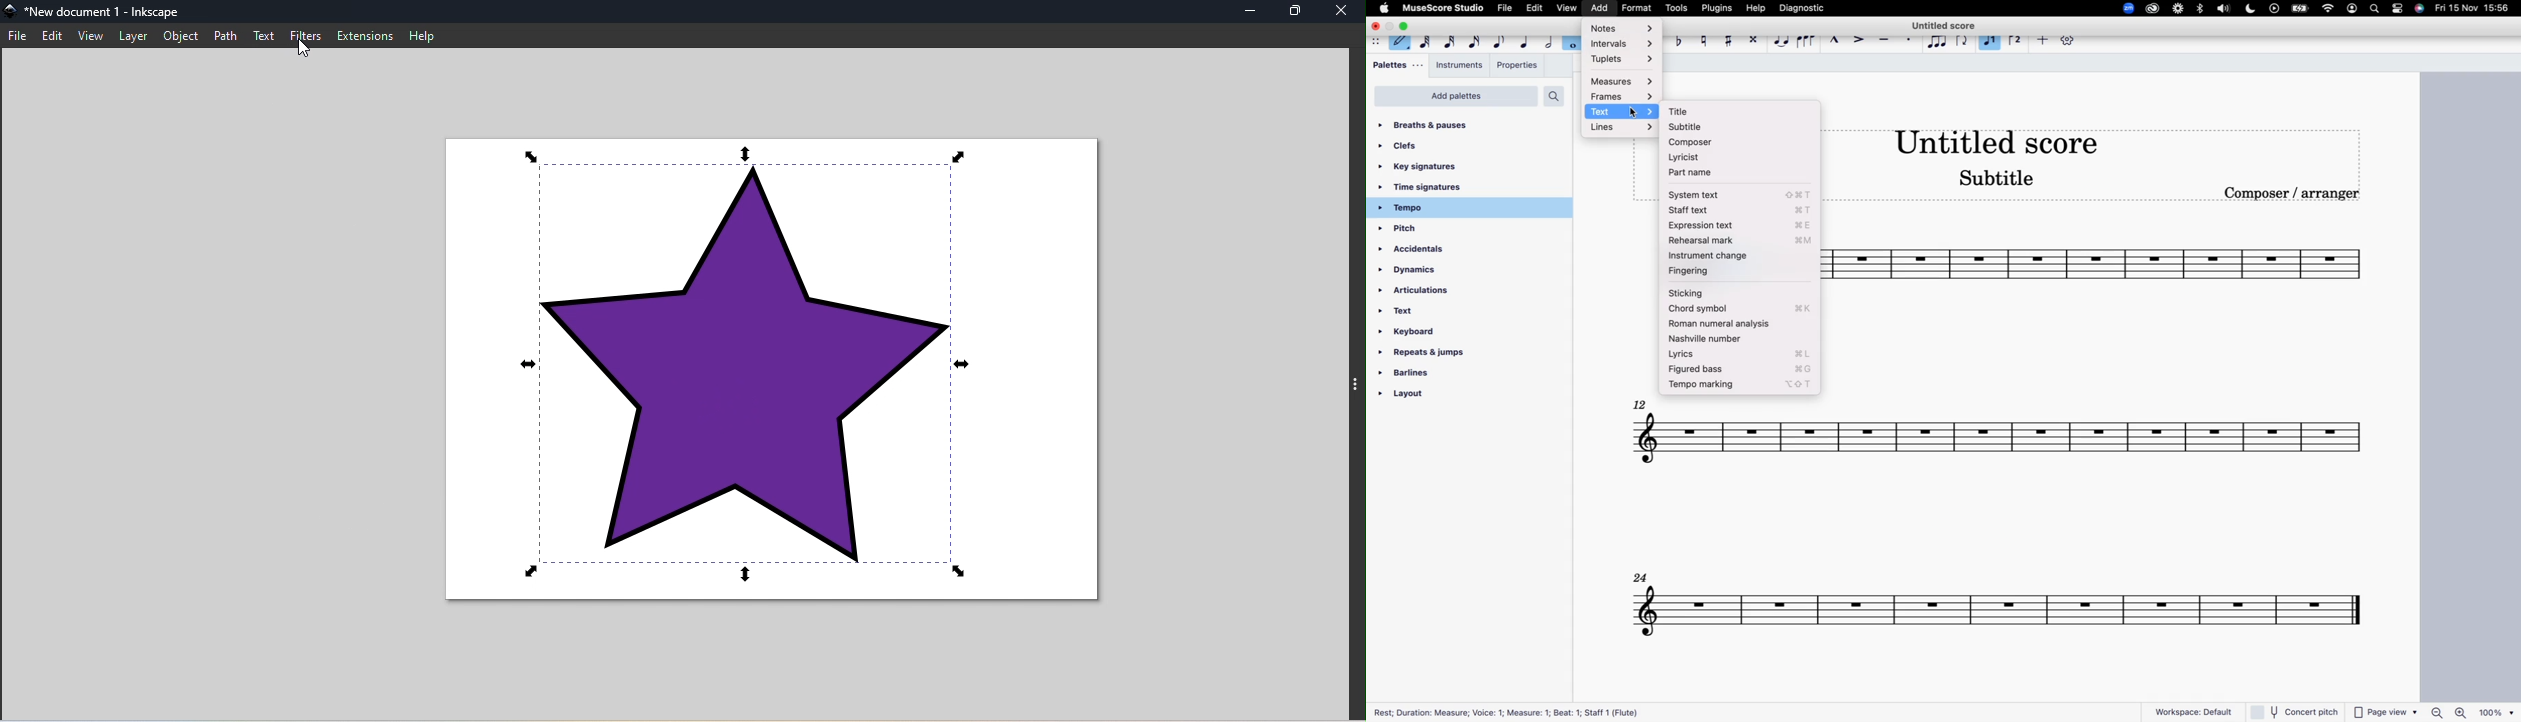 This screenshot has width=2548, height=728. I want to click on lyrics, so click(1741, 355).